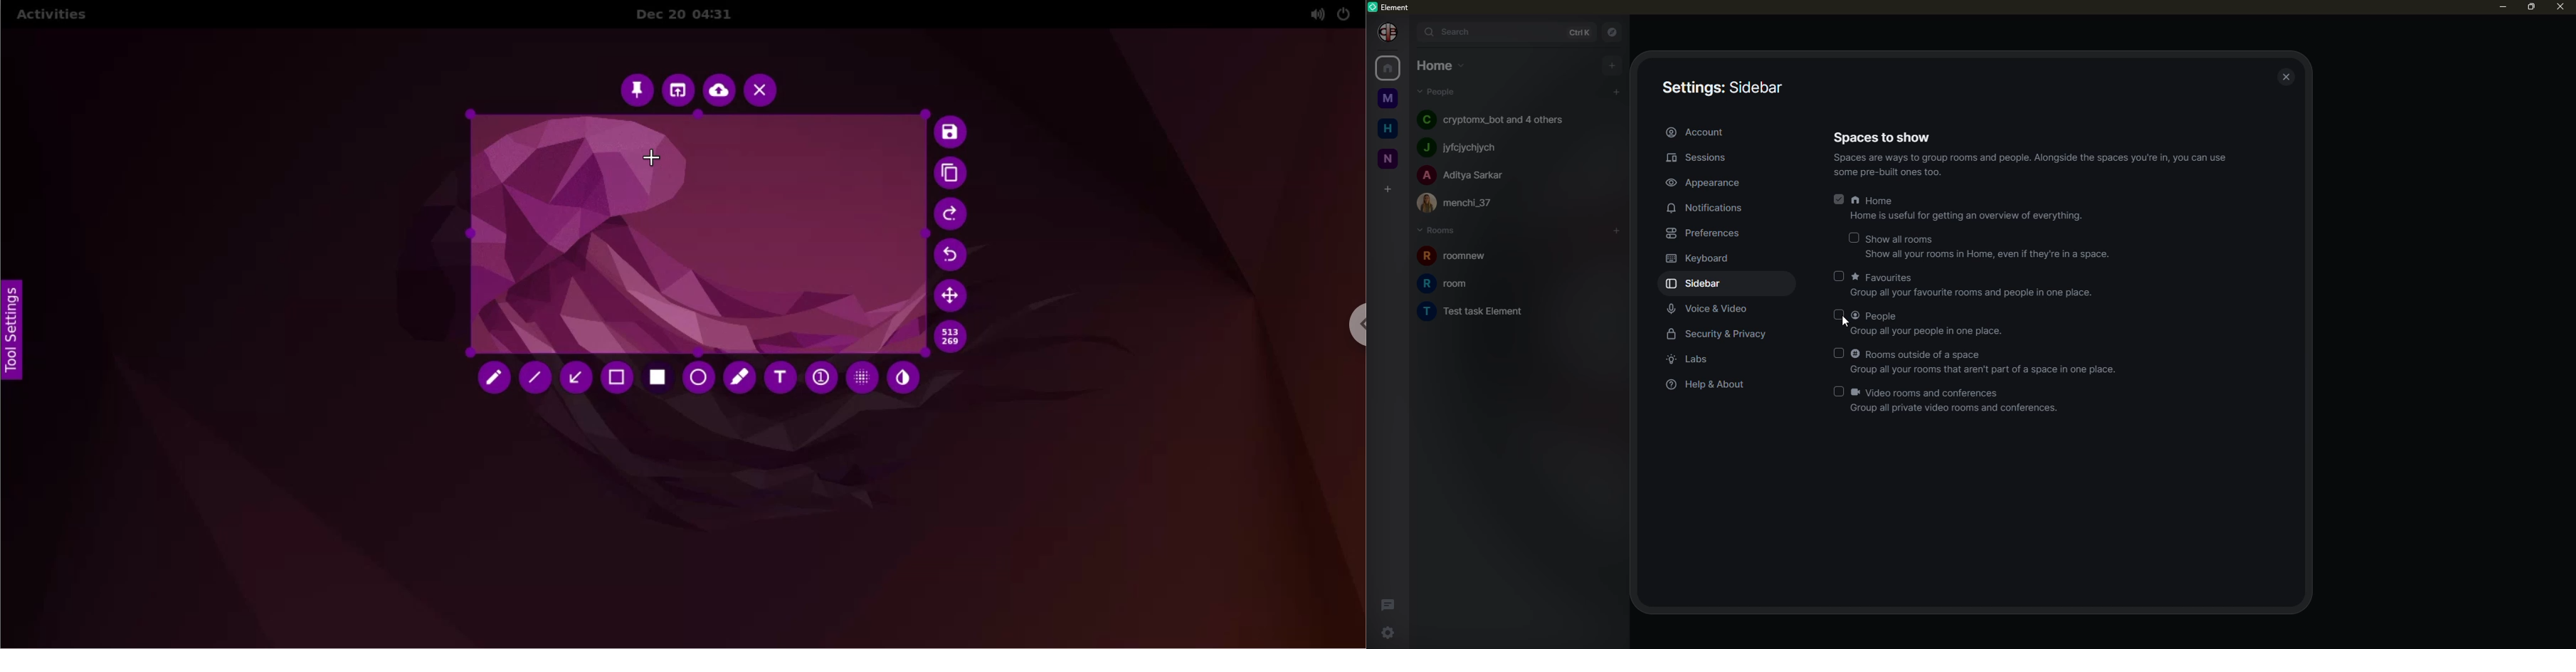 This screenshot has height=672, width=2576. What do you see at coordinates (1349, 13) in the screenshot?
I see `power setting options` at bounding box center [1349, 13].